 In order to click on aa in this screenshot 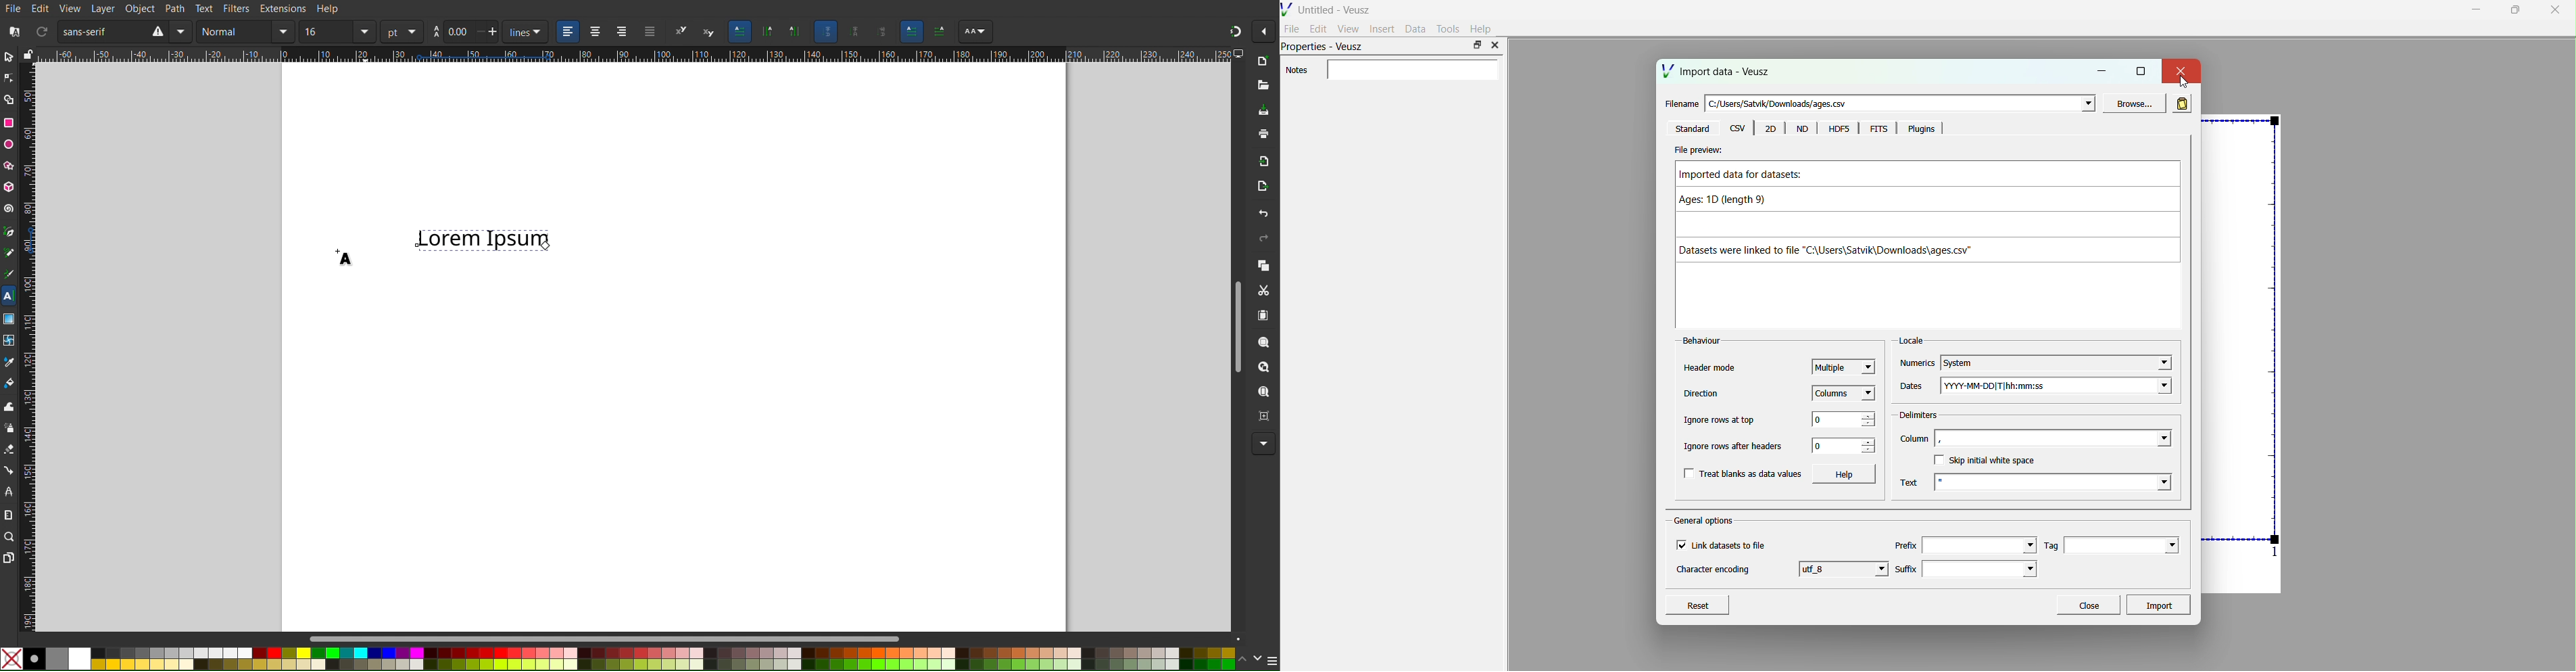, I will do `click(435, 32)`.